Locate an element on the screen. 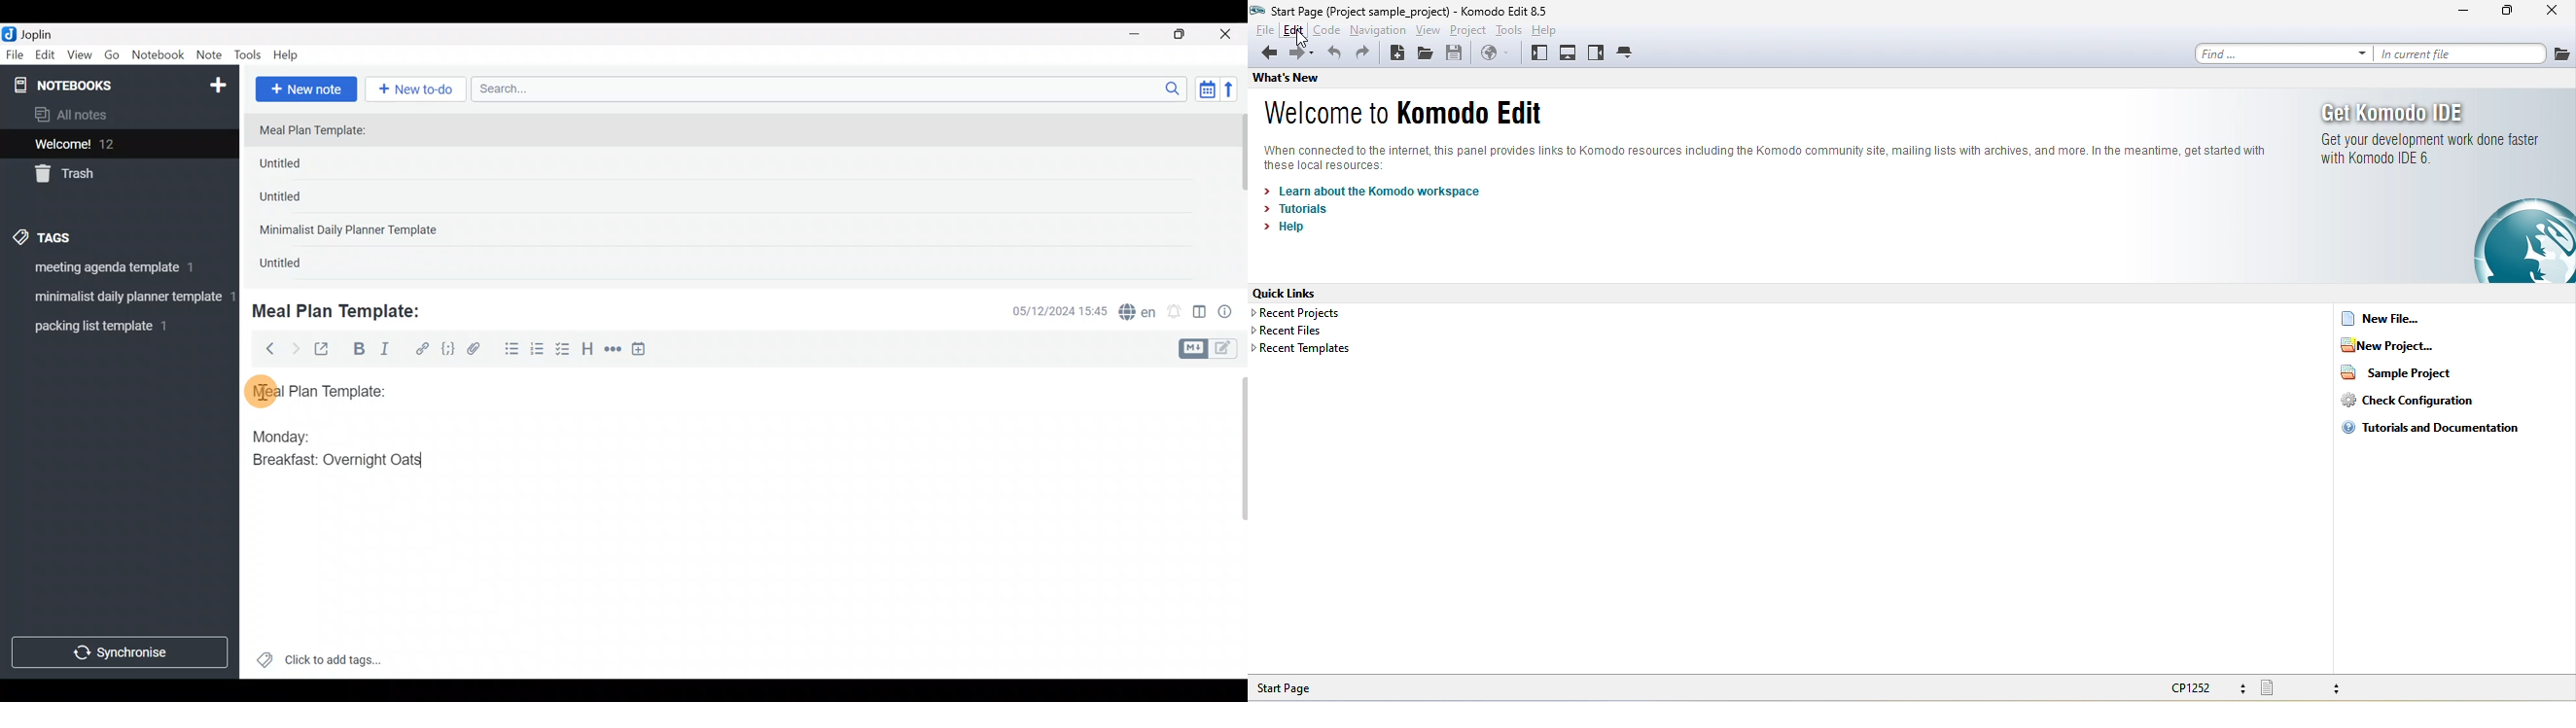 Image resolution: width=2576 pixels, height=728 pixels. Scroll bar is located at coordinates (1240, 196).